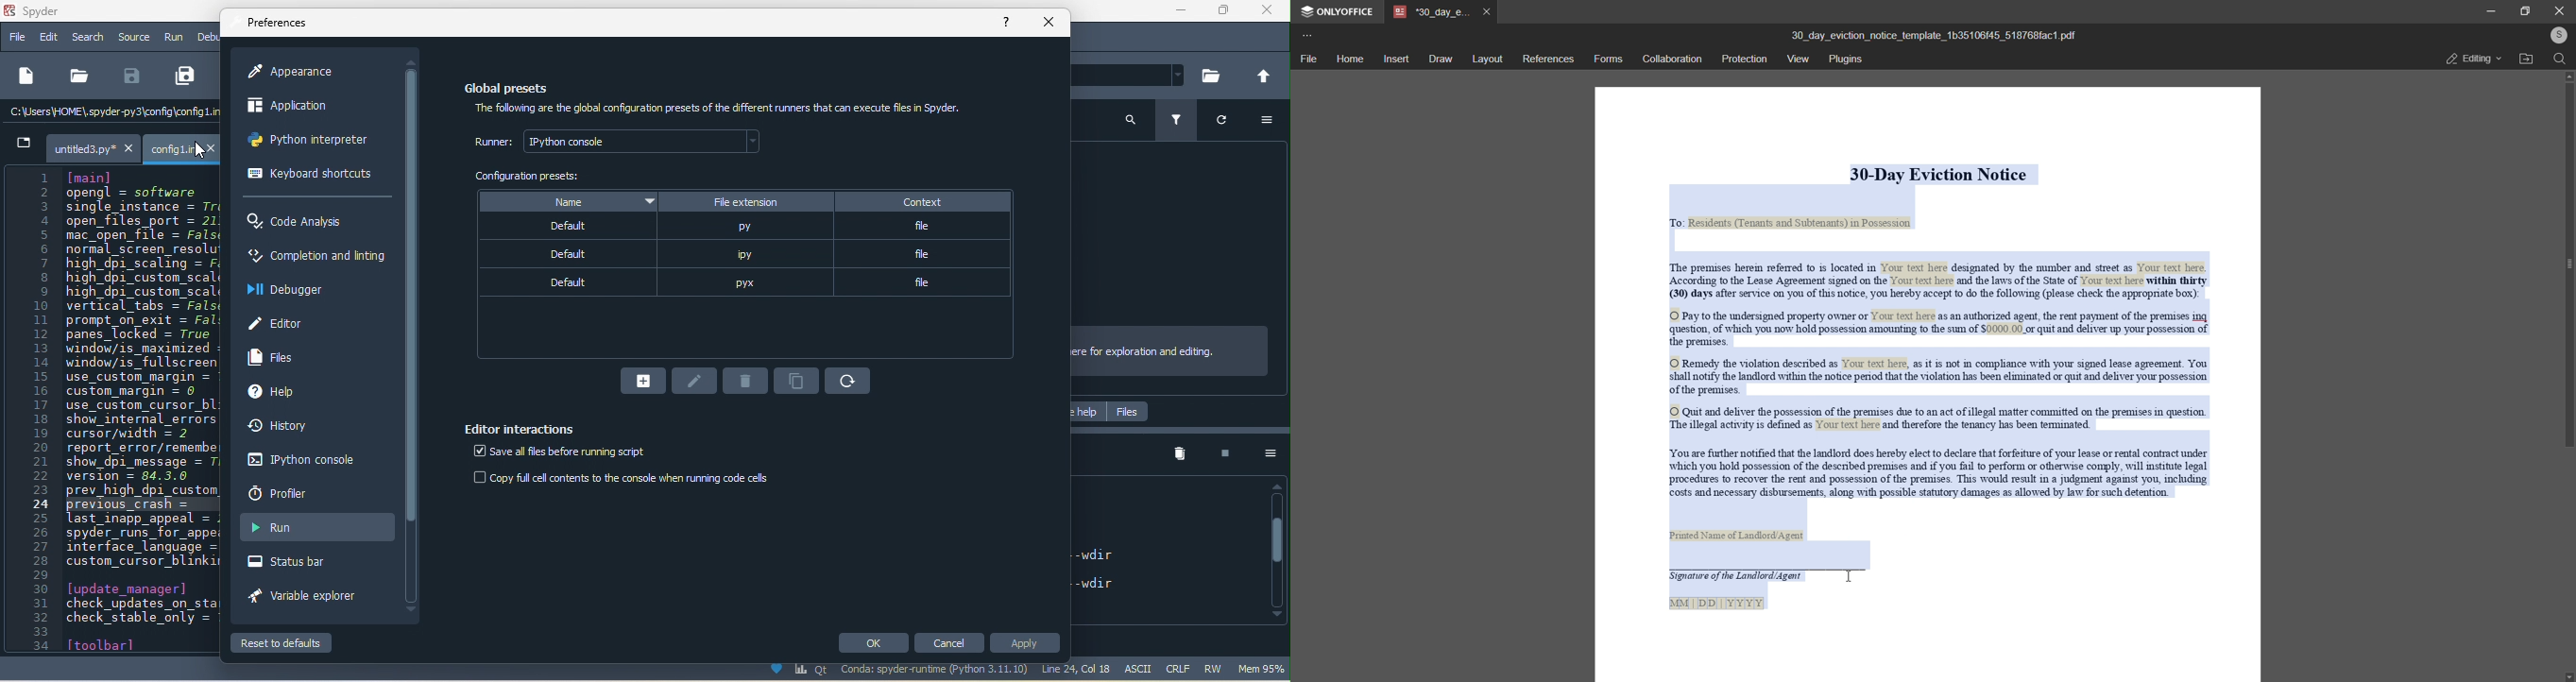 This screenshot has height=700, width=2576. Describe the element at coordinates (1181, 669) in the screenshot. I see `crlf` at that location.